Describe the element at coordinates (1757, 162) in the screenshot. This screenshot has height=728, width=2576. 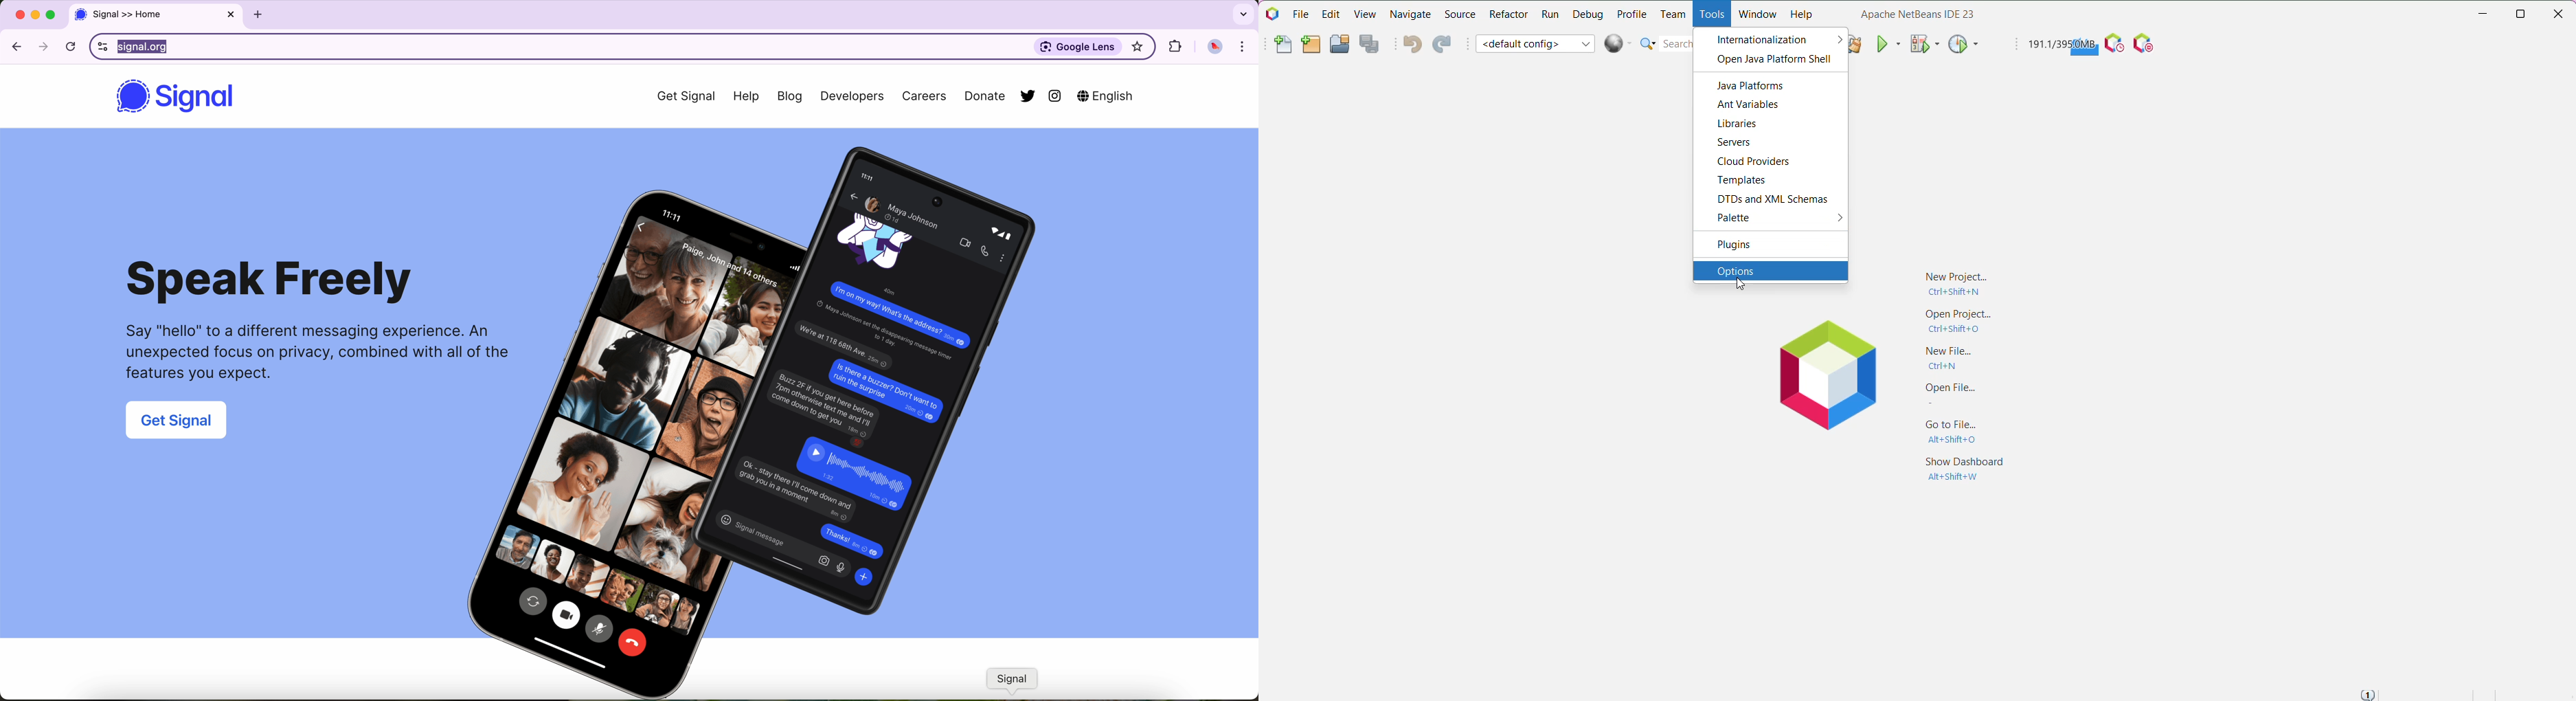
I see `Cloud Providers` at that location.